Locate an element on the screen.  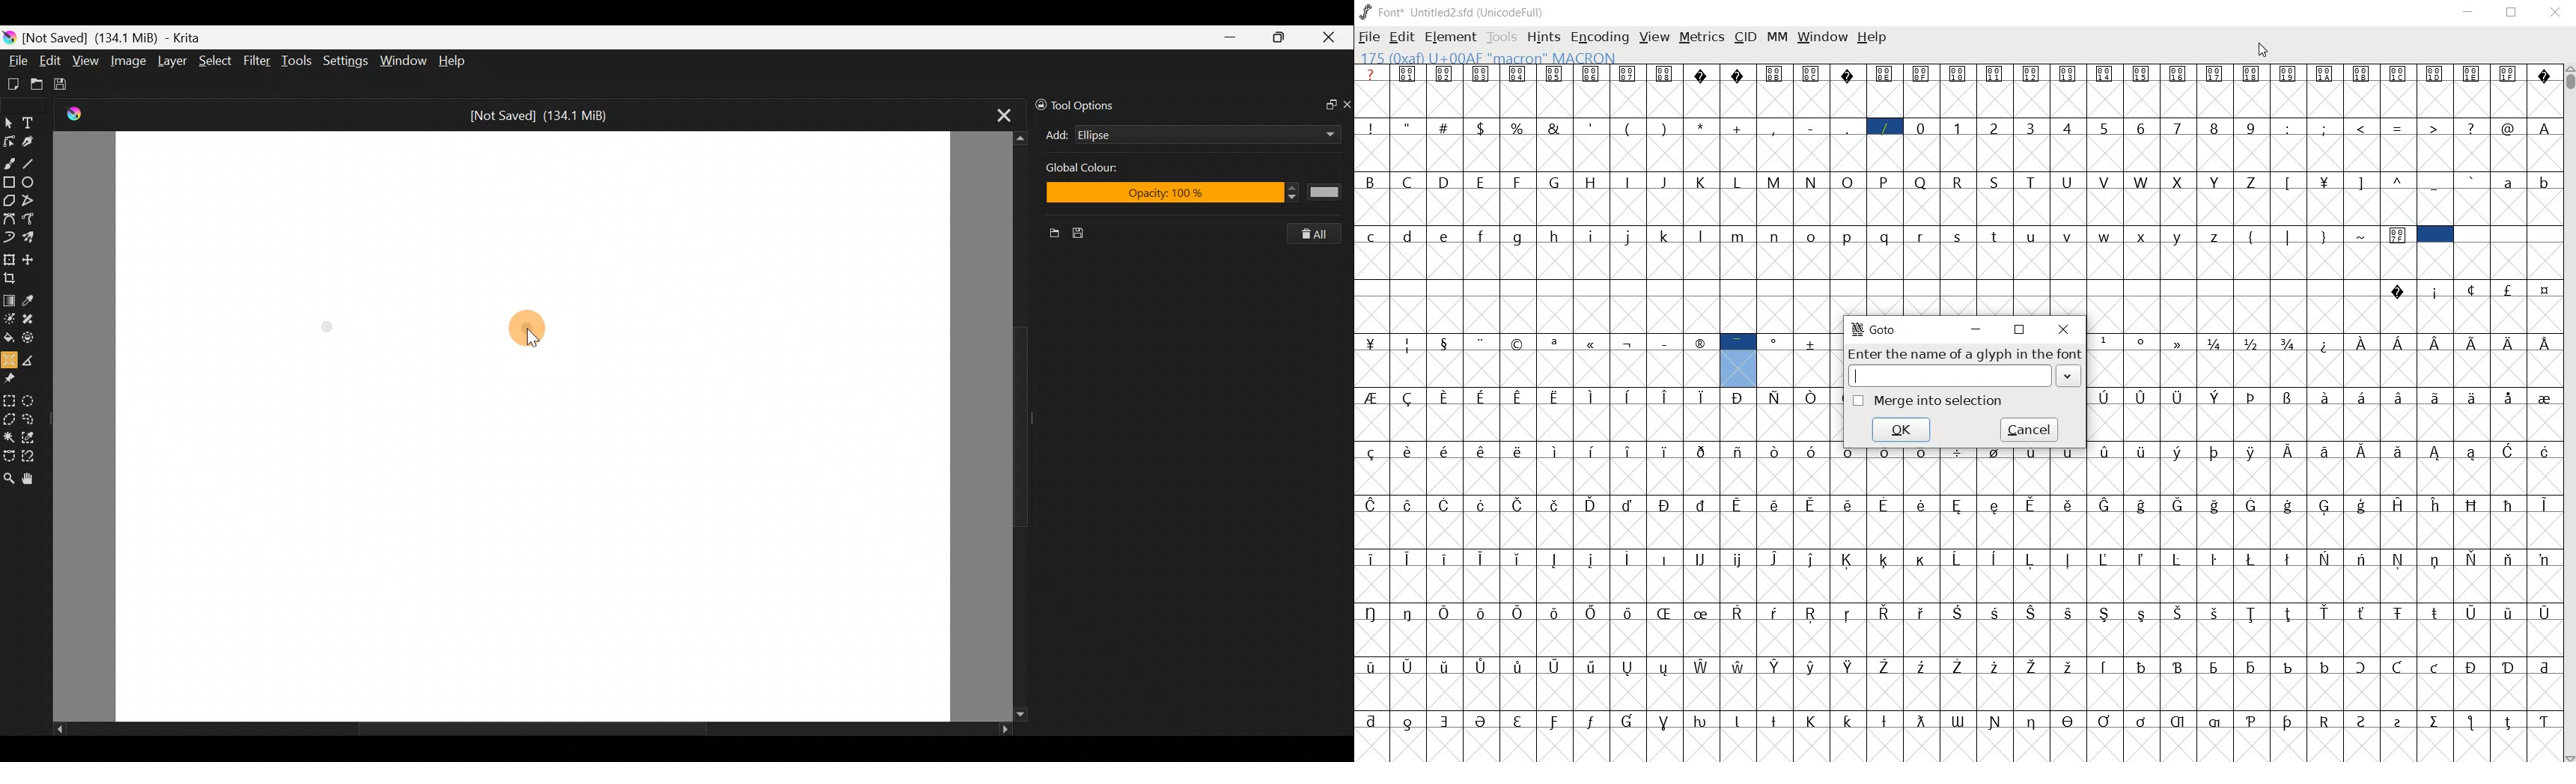
[Not Saved] (134.1 MiB) is located at coordinates (546, 114).